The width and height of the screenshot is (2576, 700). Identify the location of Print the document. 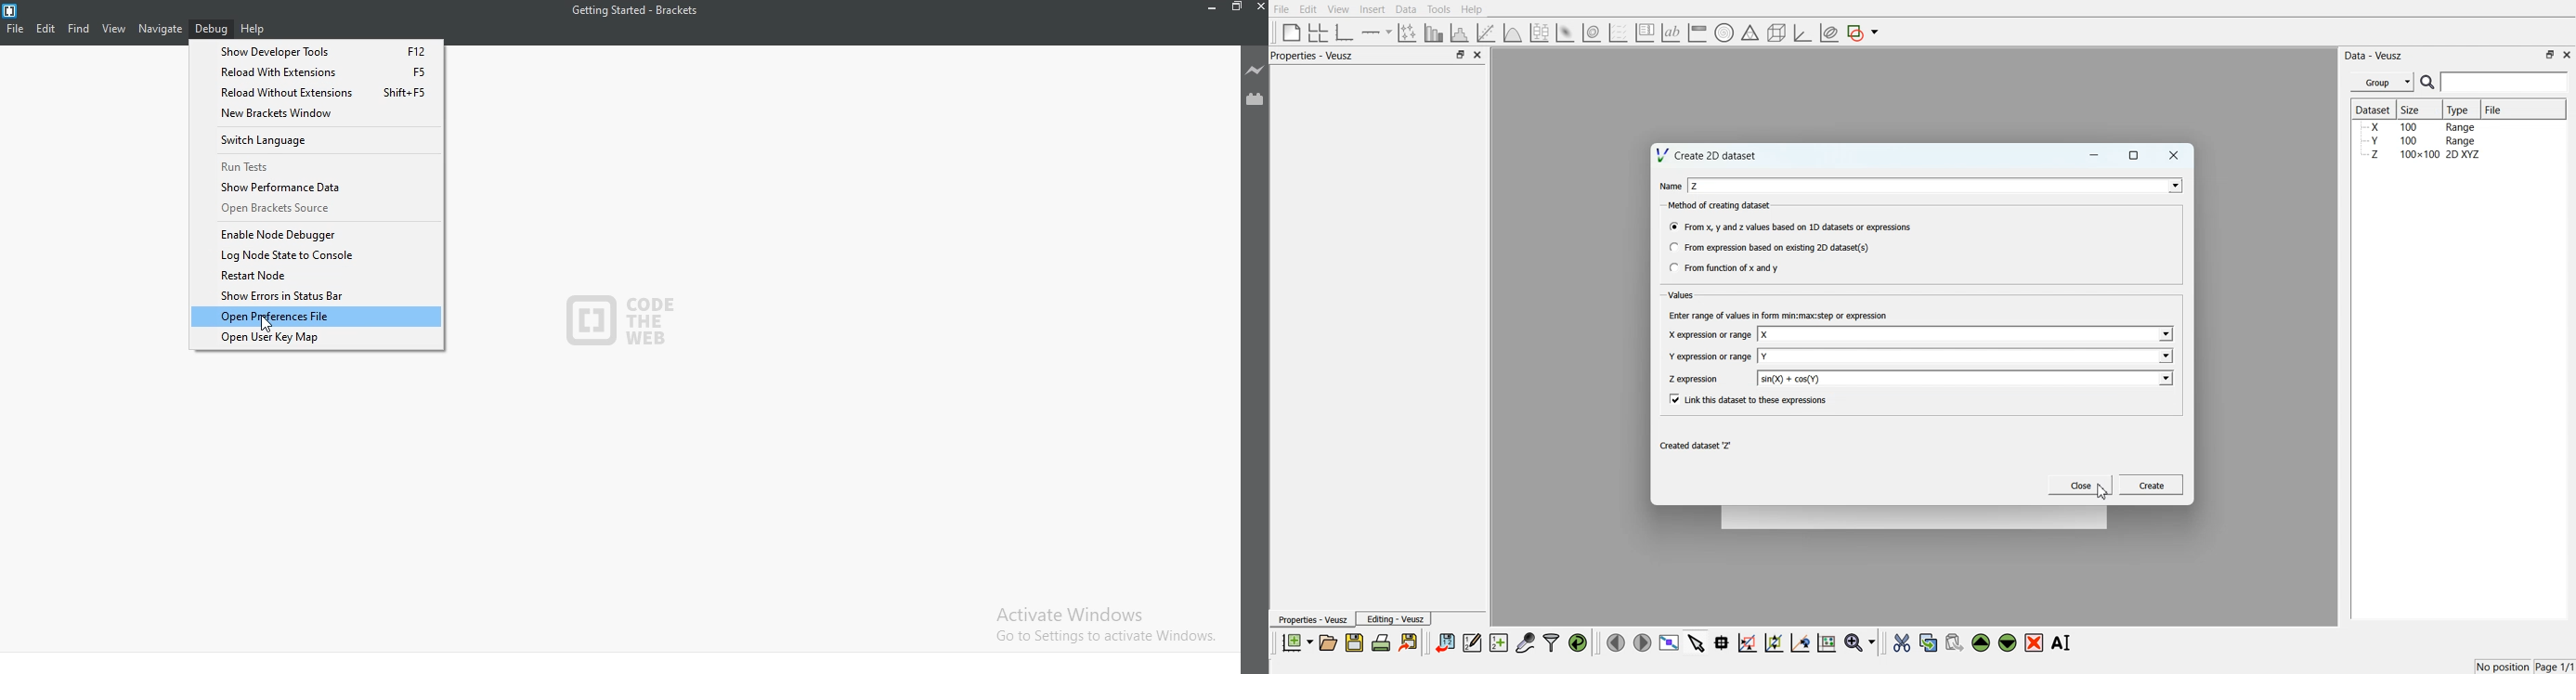
(1380, 642).